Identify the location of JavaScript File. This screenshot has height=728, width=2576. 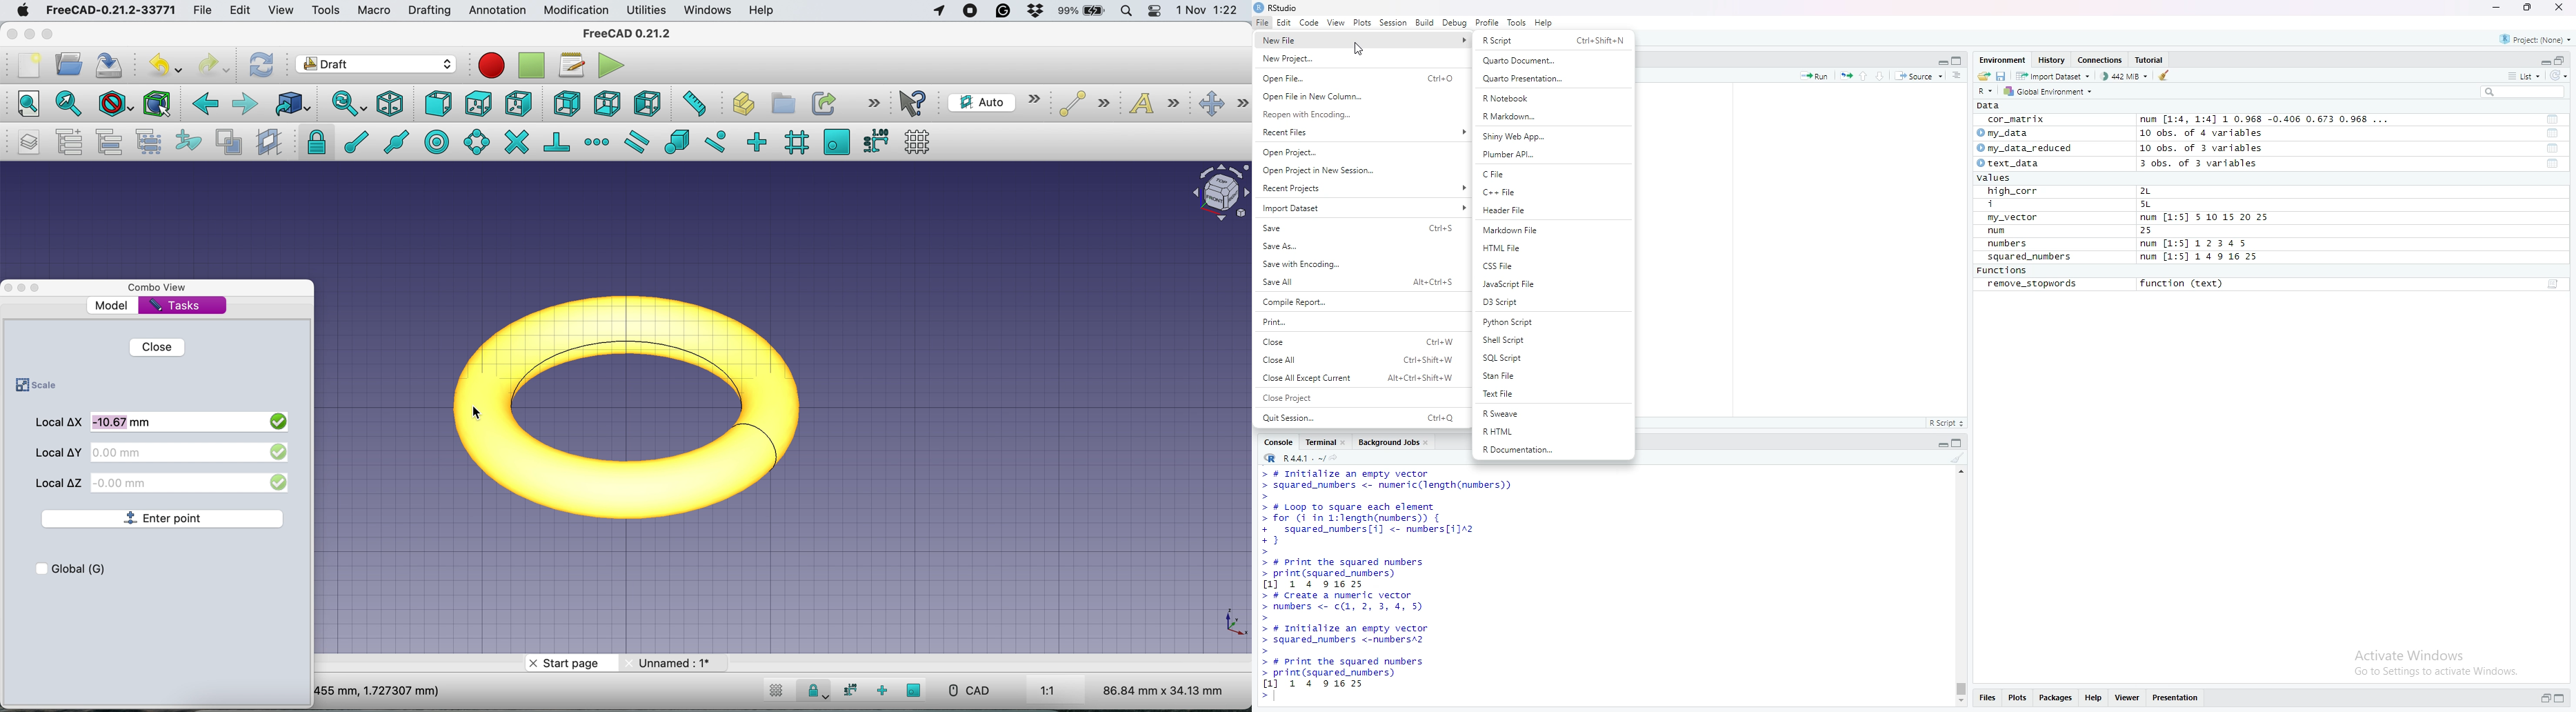
(1550, 284).